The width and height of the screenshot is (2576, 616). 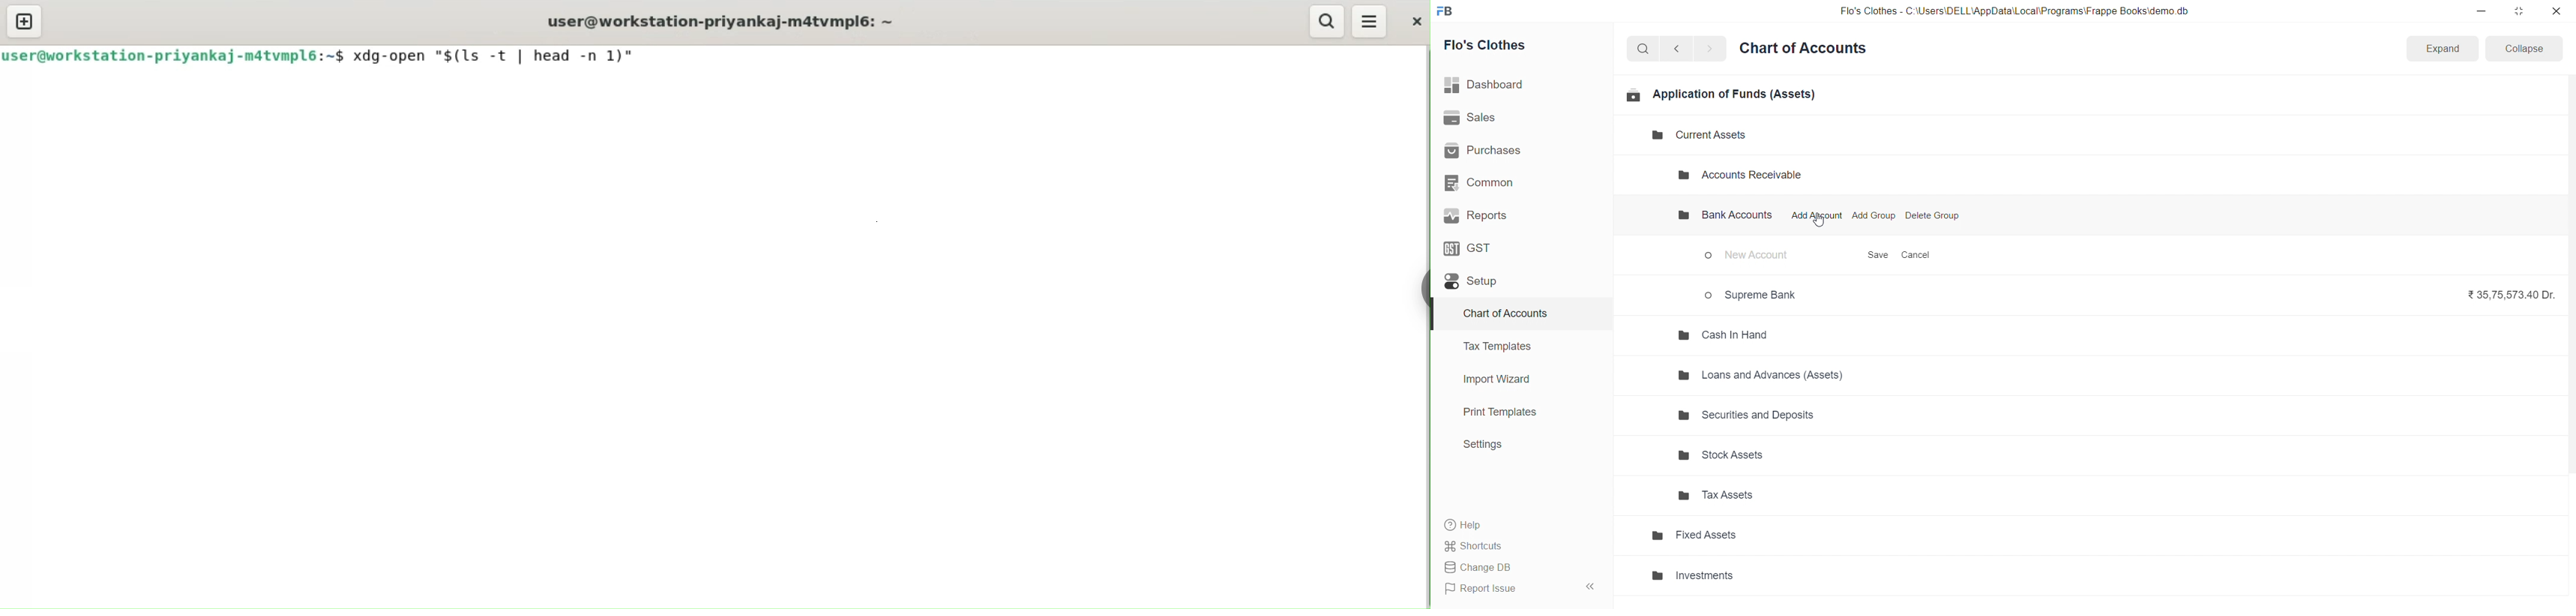 I want to click on Shortcuts, so click(x=1518, y=545).